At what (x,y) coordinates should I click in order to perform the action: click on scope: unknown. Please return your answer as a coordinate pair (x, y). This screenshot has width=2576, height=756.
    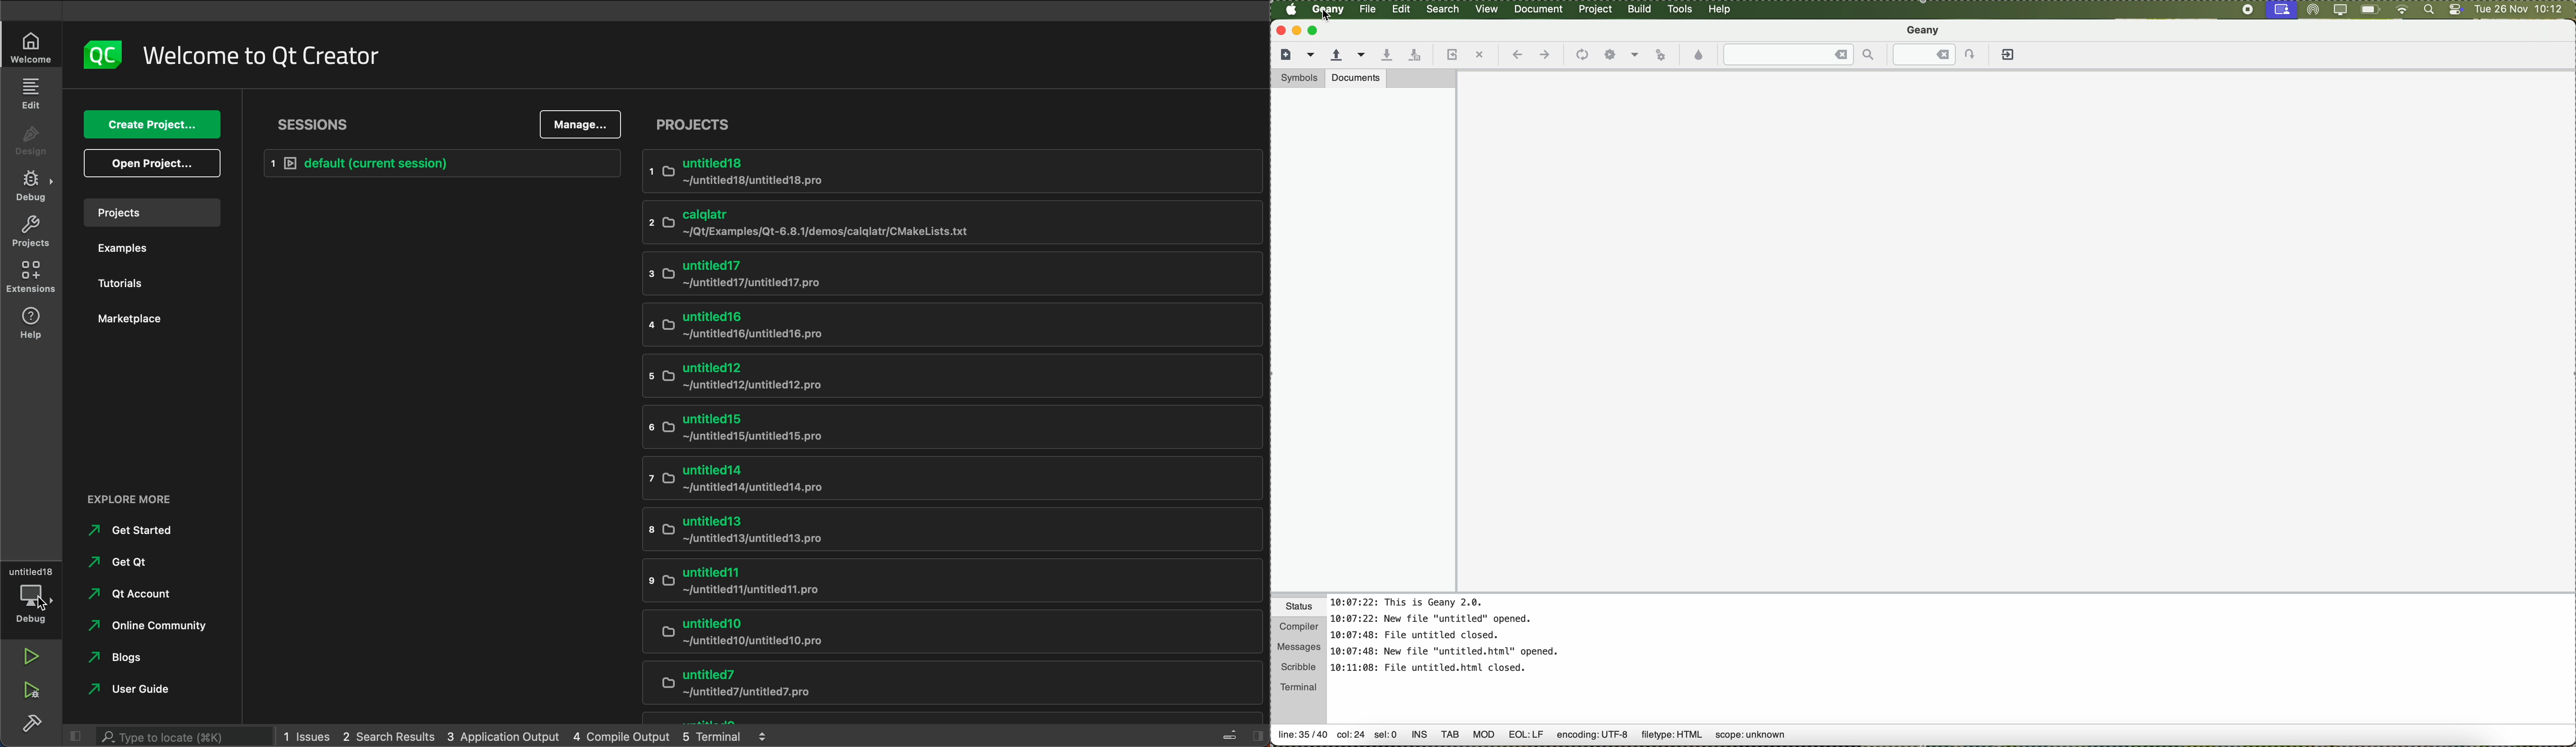
    Looking at the image, I should click on (1752, 738).